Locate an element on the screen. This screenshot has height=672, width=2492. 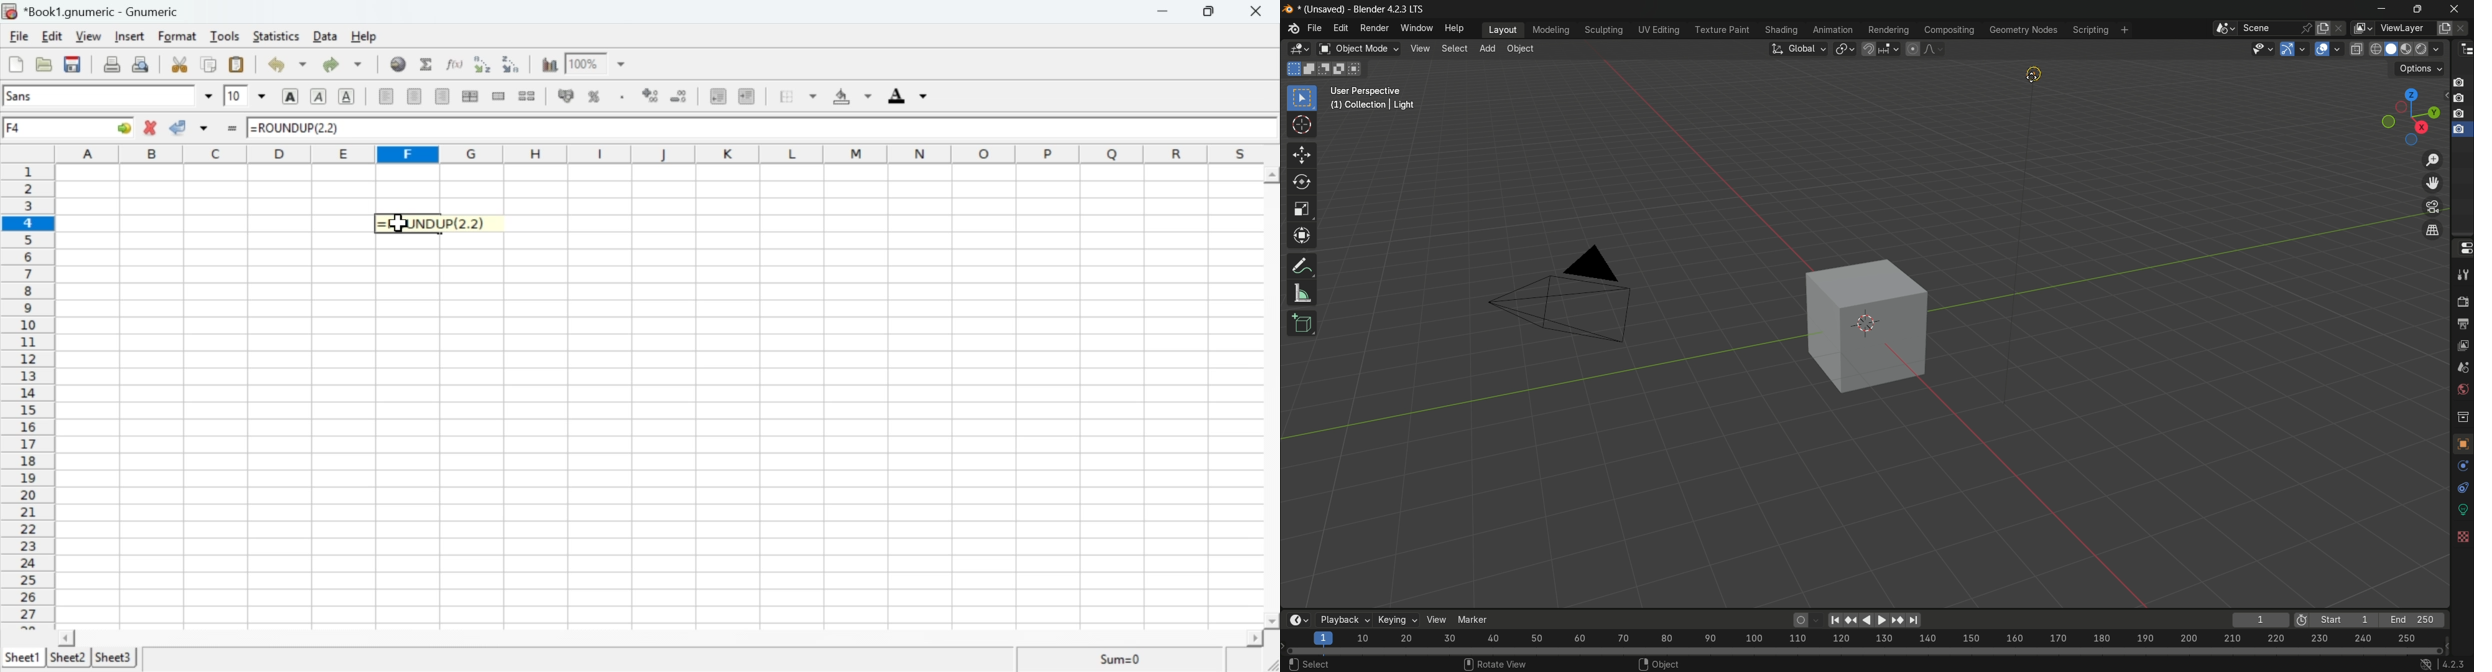
Help is located at coordinates (363, 36).